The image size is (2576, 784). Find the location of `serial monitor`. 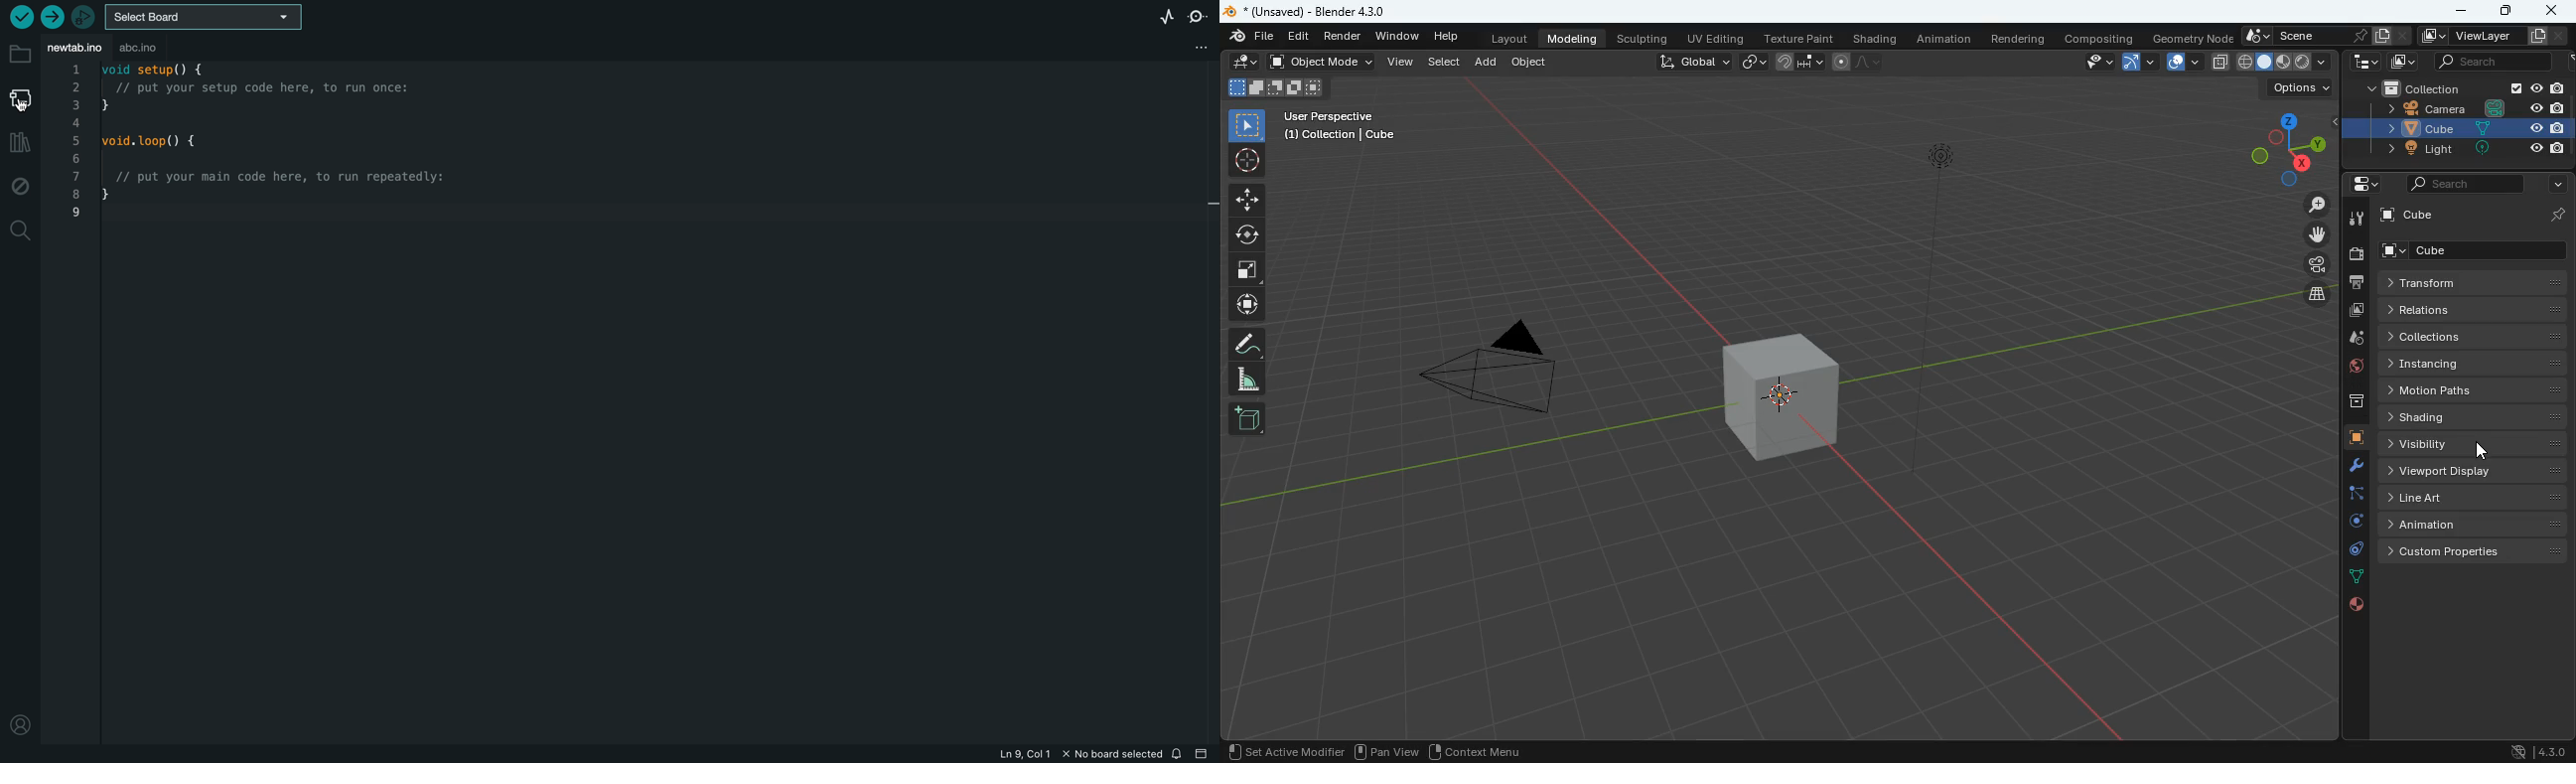

serial monitor is located at coordinates (1198, 17).